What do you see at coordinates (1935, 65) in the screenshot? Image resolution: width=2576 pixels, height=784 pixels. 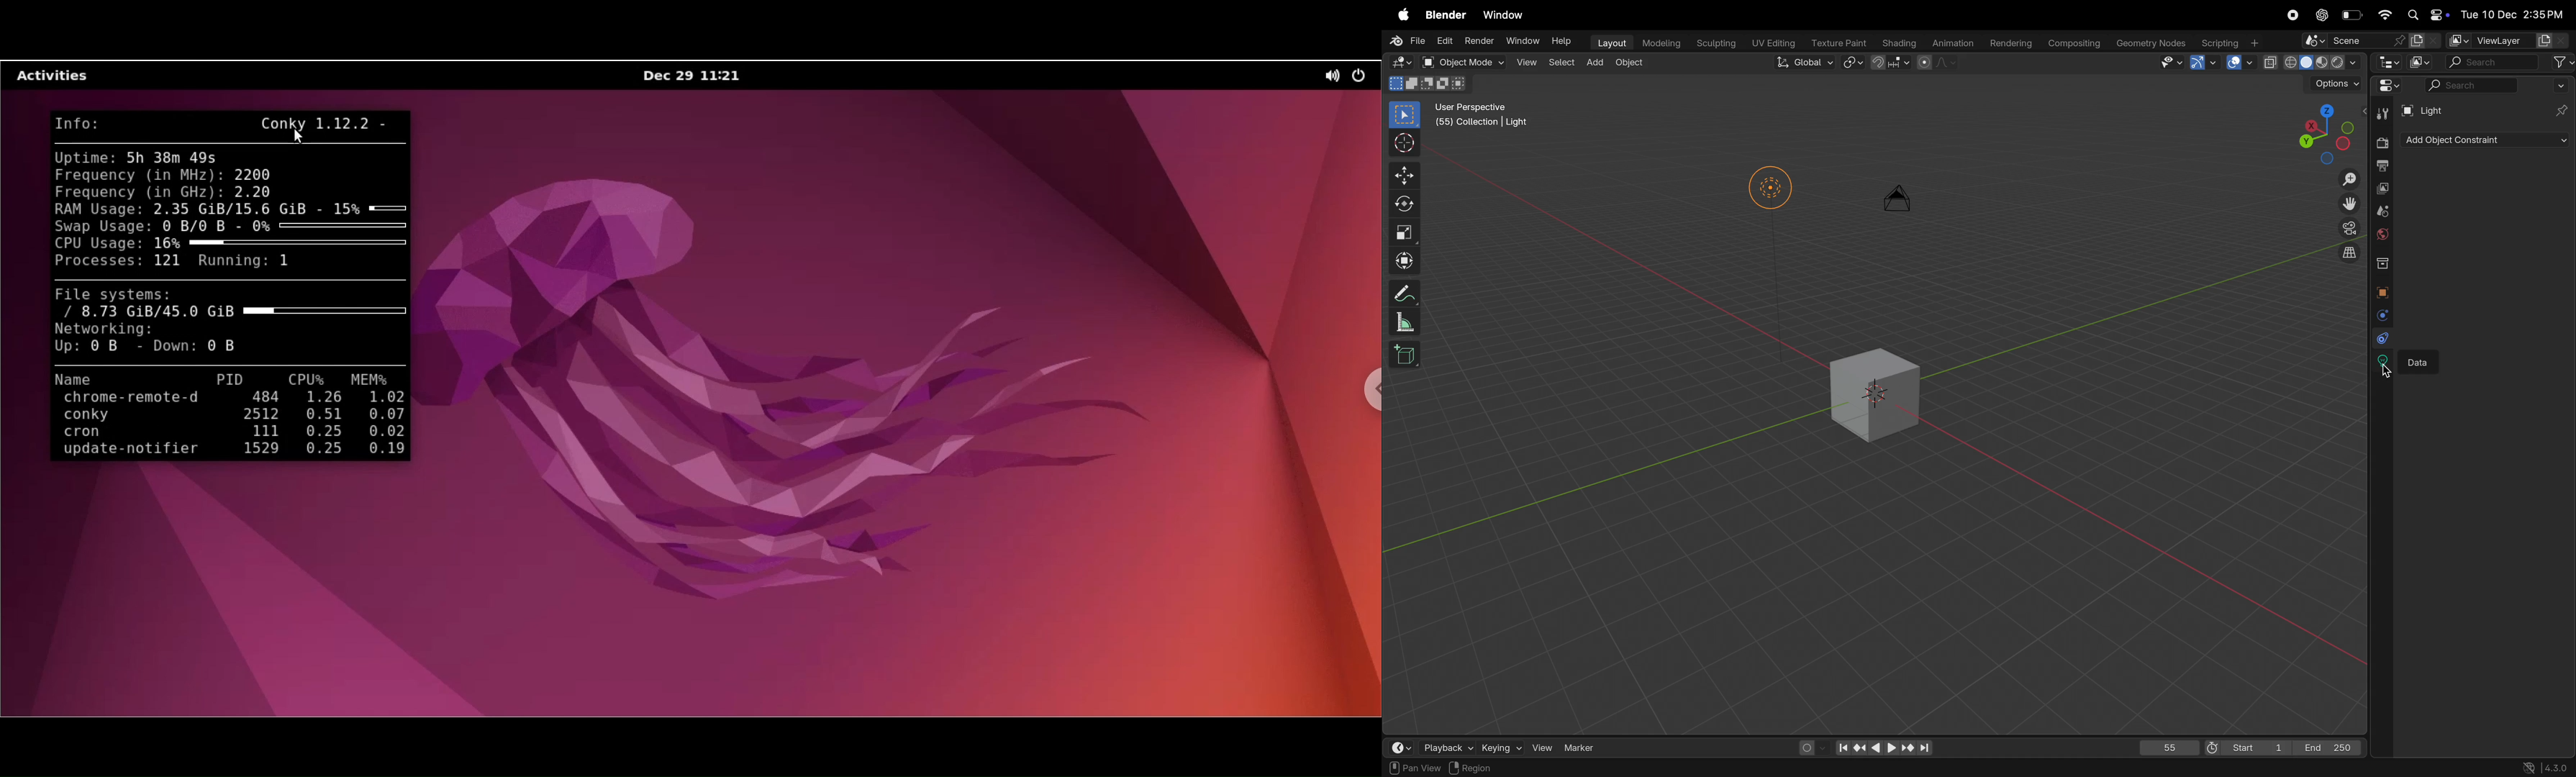 I see `proportional editing objects` at bounding box center [1935, 65].